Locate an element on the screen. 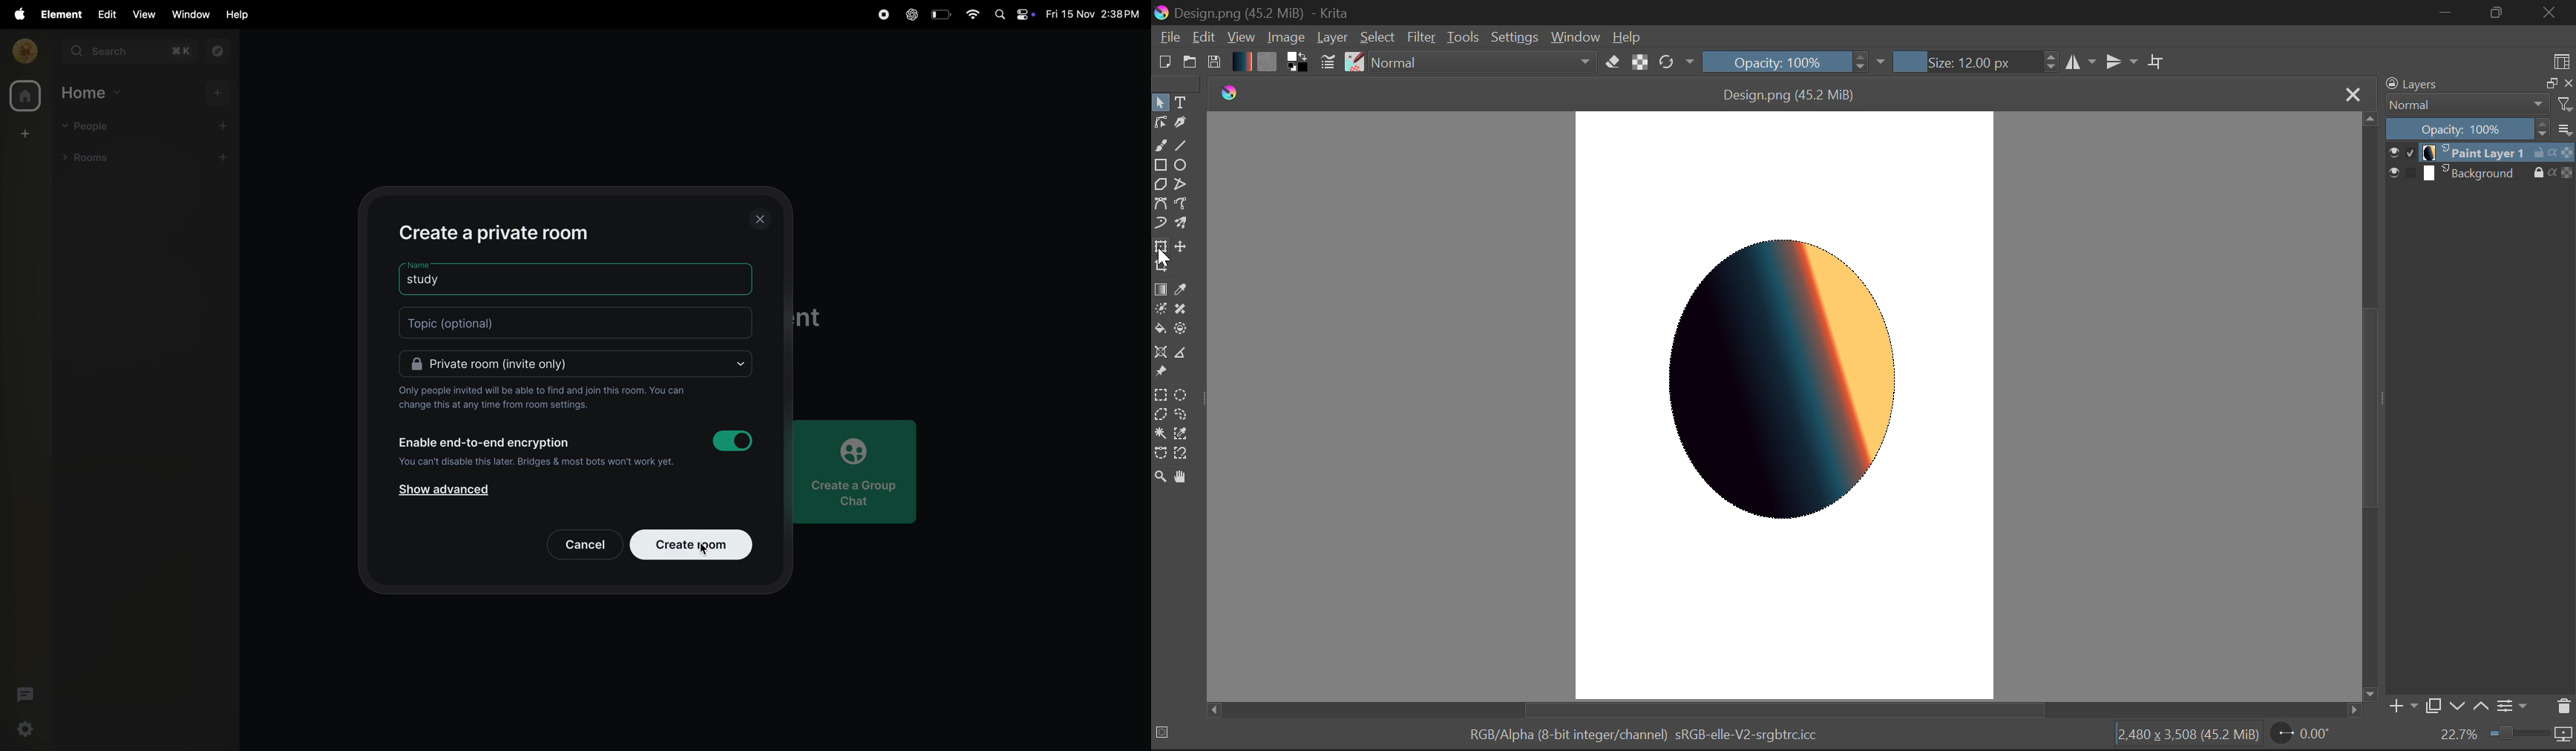  RGB/Alpha(8-bit integer/channel) sRGB-elle-V2-srgbttrc.icc is located at coordinates (1625, 733).